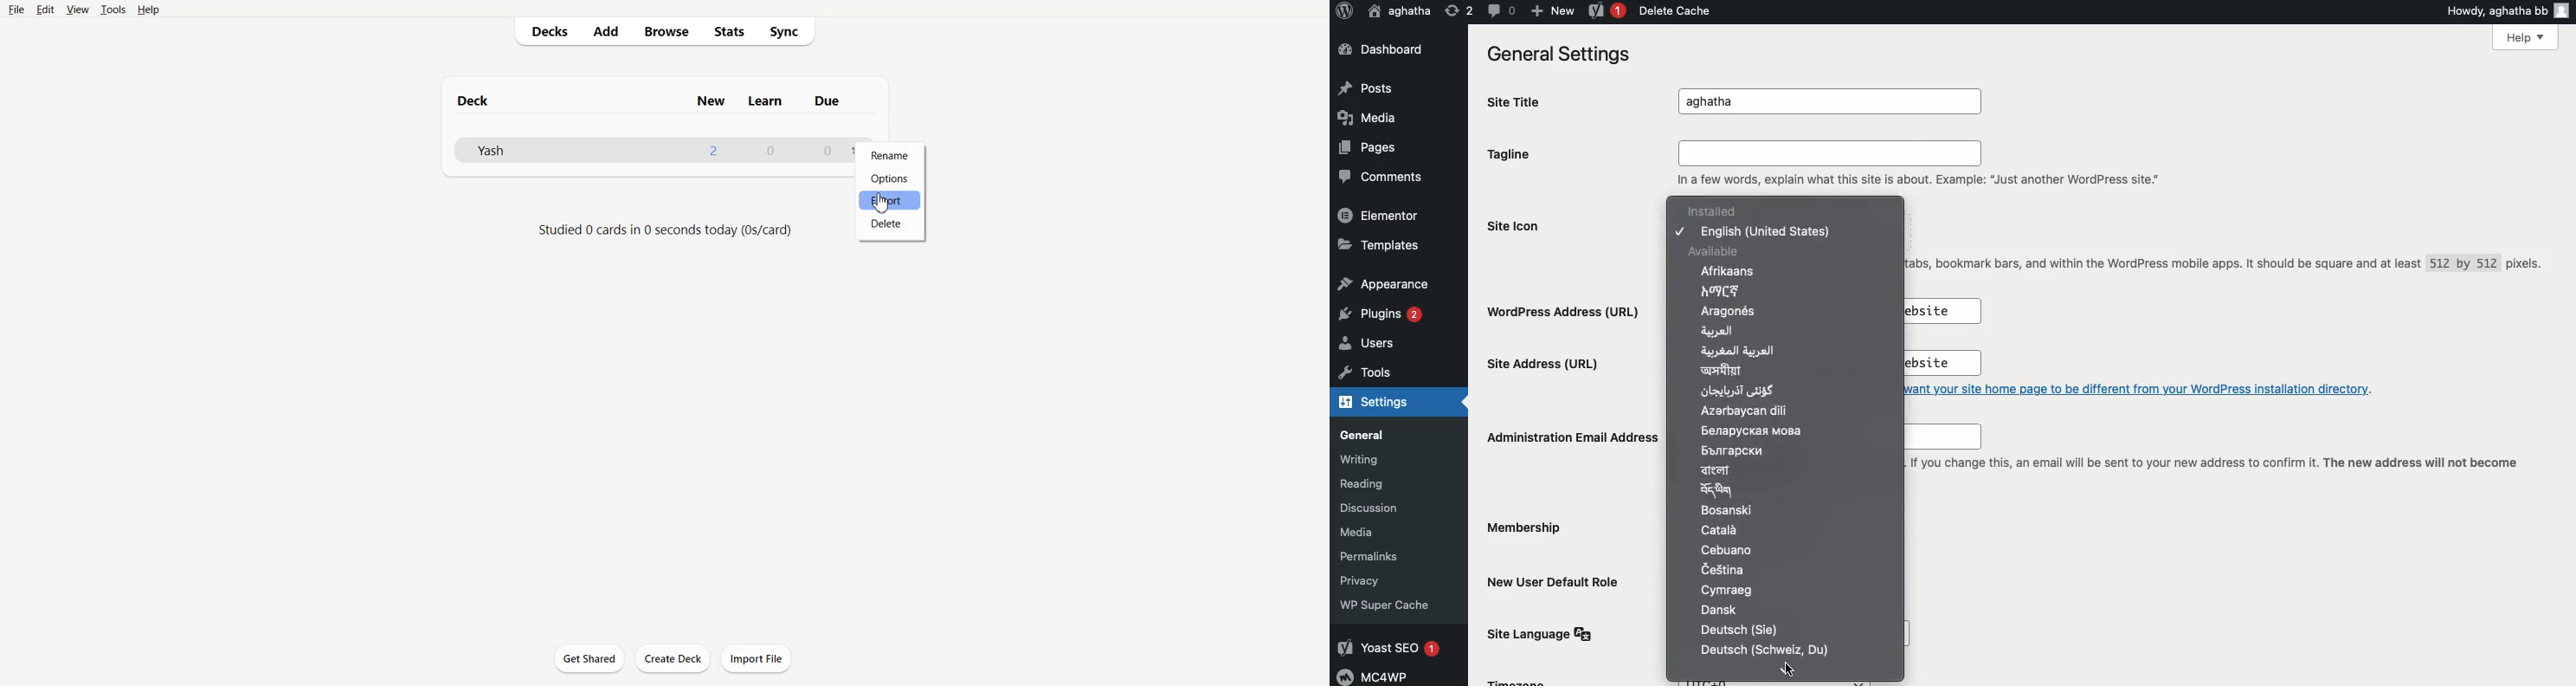 This screenshot has width=2576, height=700. What do you see at coordinates (710, 101) in the screenshot?
I see `new` at bounding box center [710, 101].